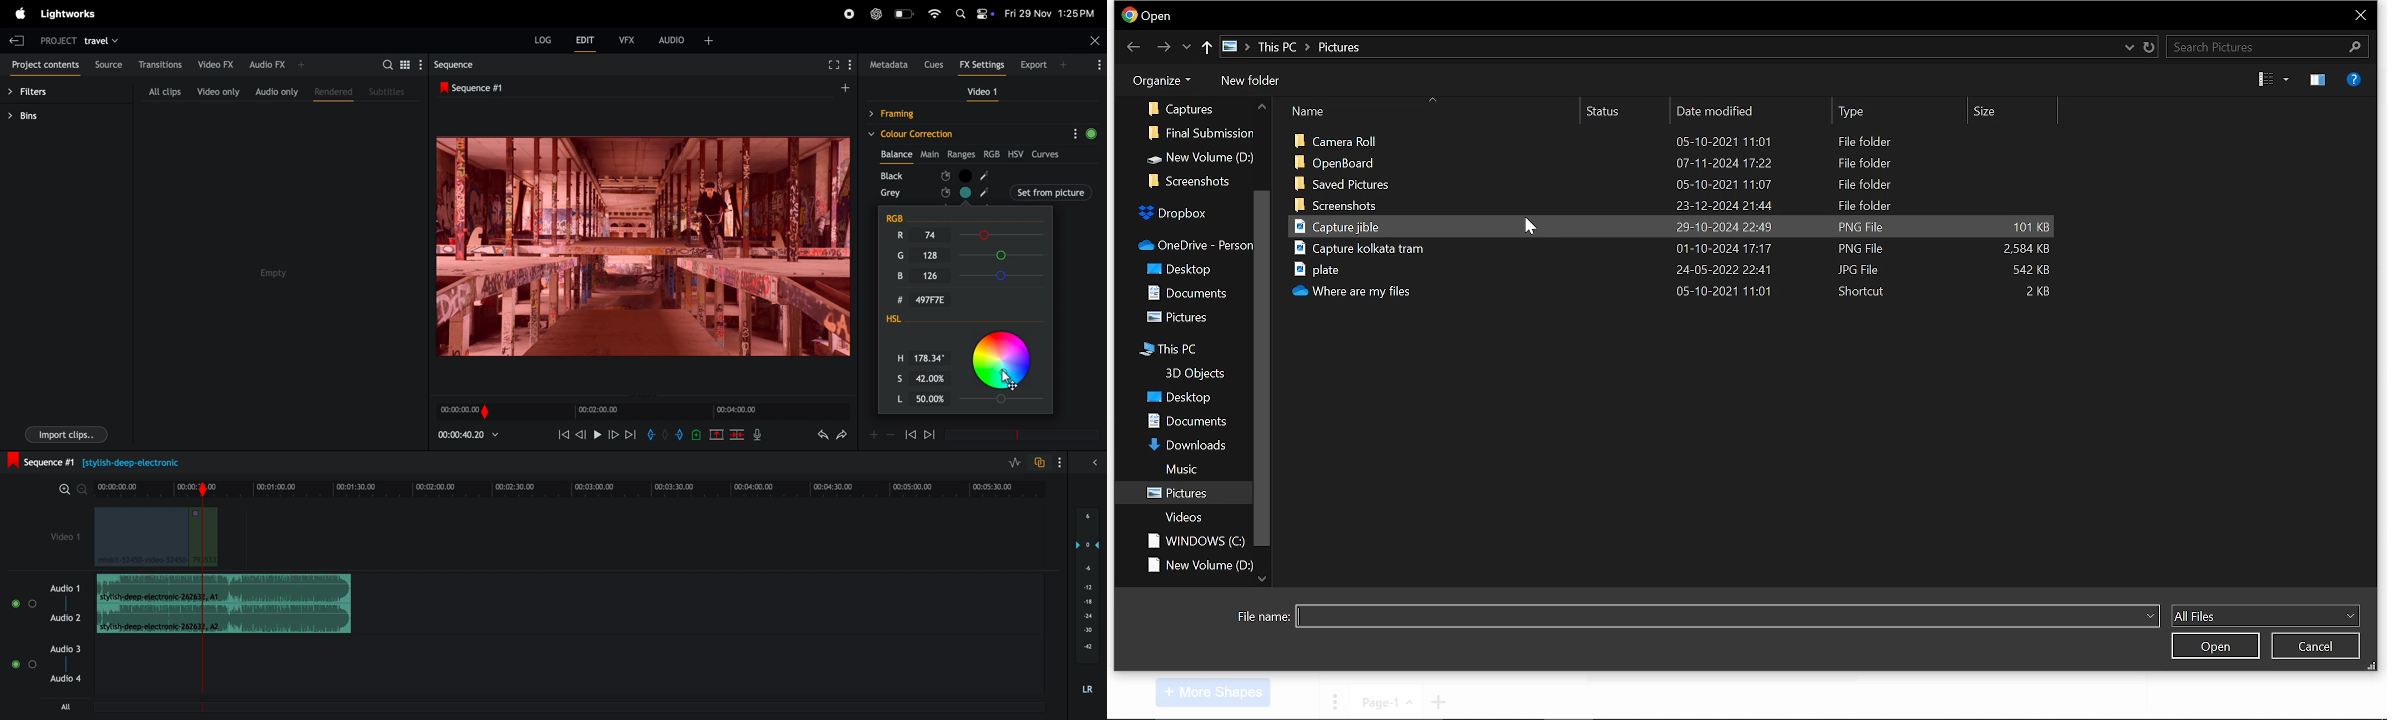  What do you see at coordinates (2213, 646) in the screenshot?
I see `open` at bounding box center [2213, 646].